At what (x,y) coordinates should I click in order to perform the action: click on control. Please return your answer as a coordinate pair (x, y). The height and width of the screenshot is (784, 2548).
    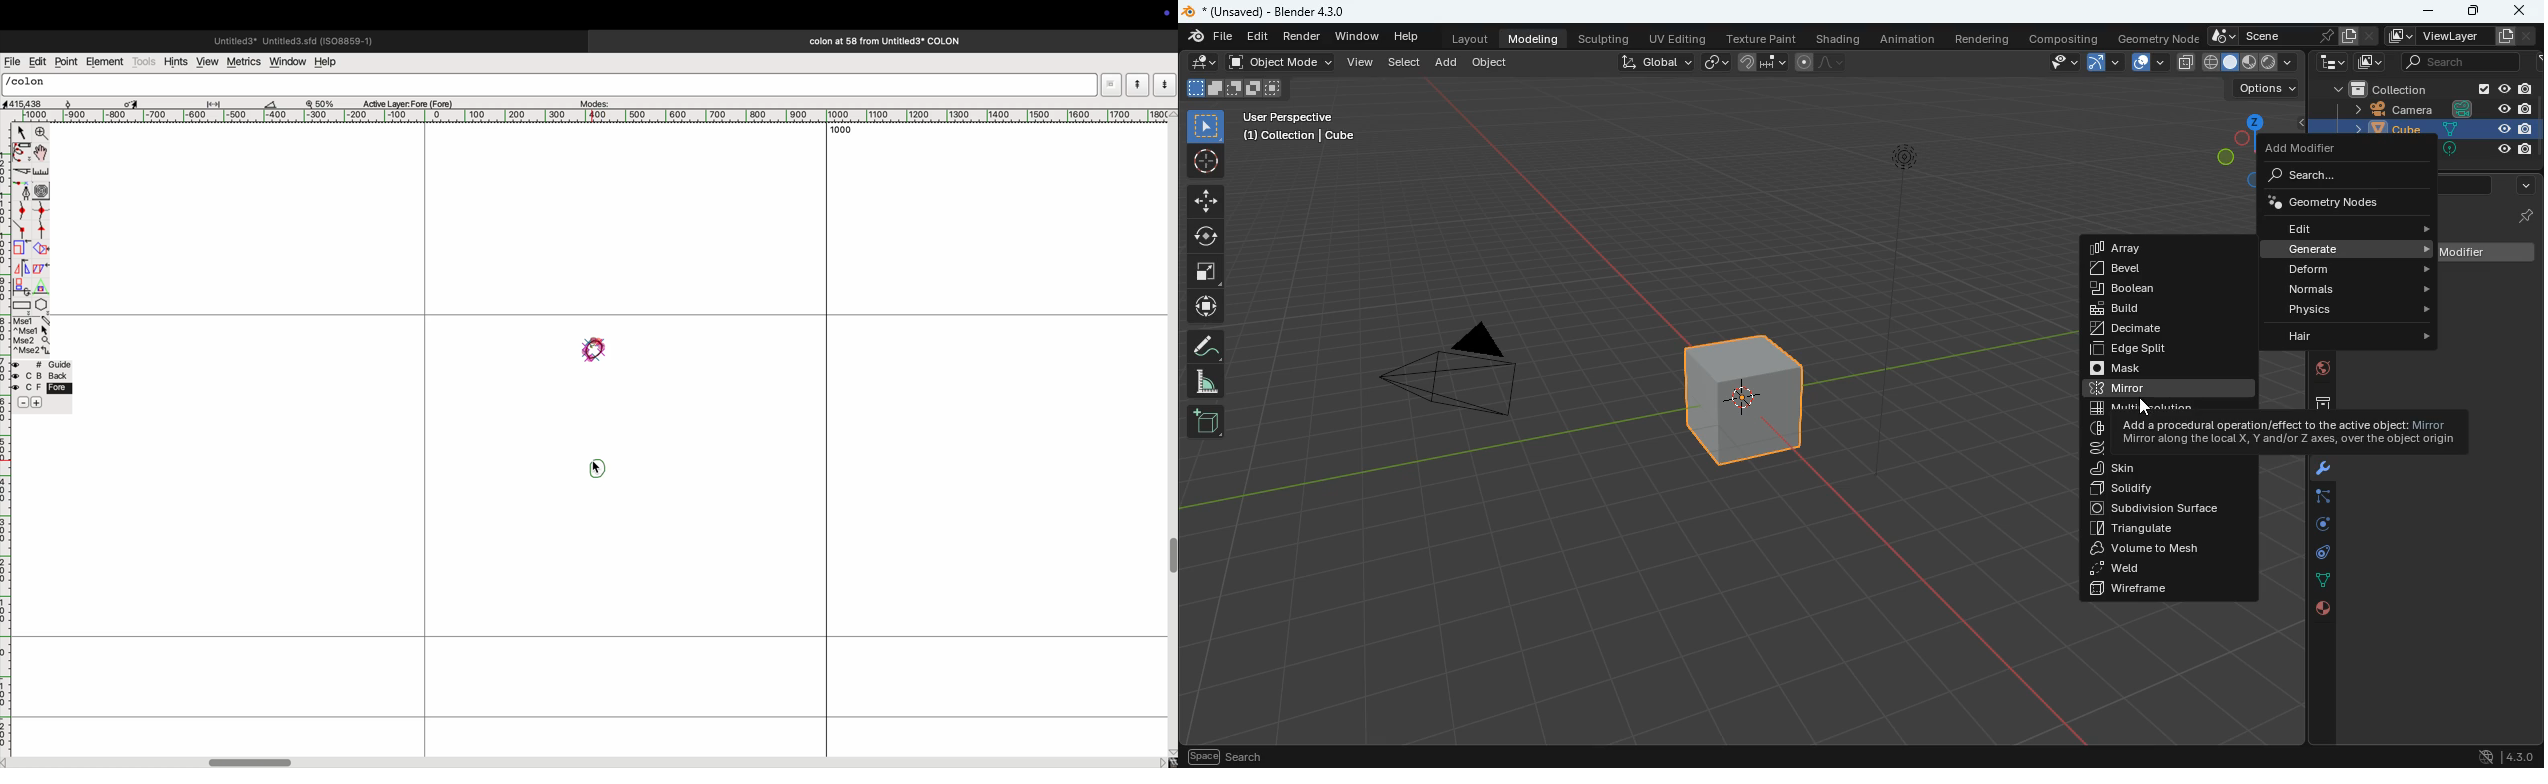
    Looking at the image, I should click on (2319, 555).